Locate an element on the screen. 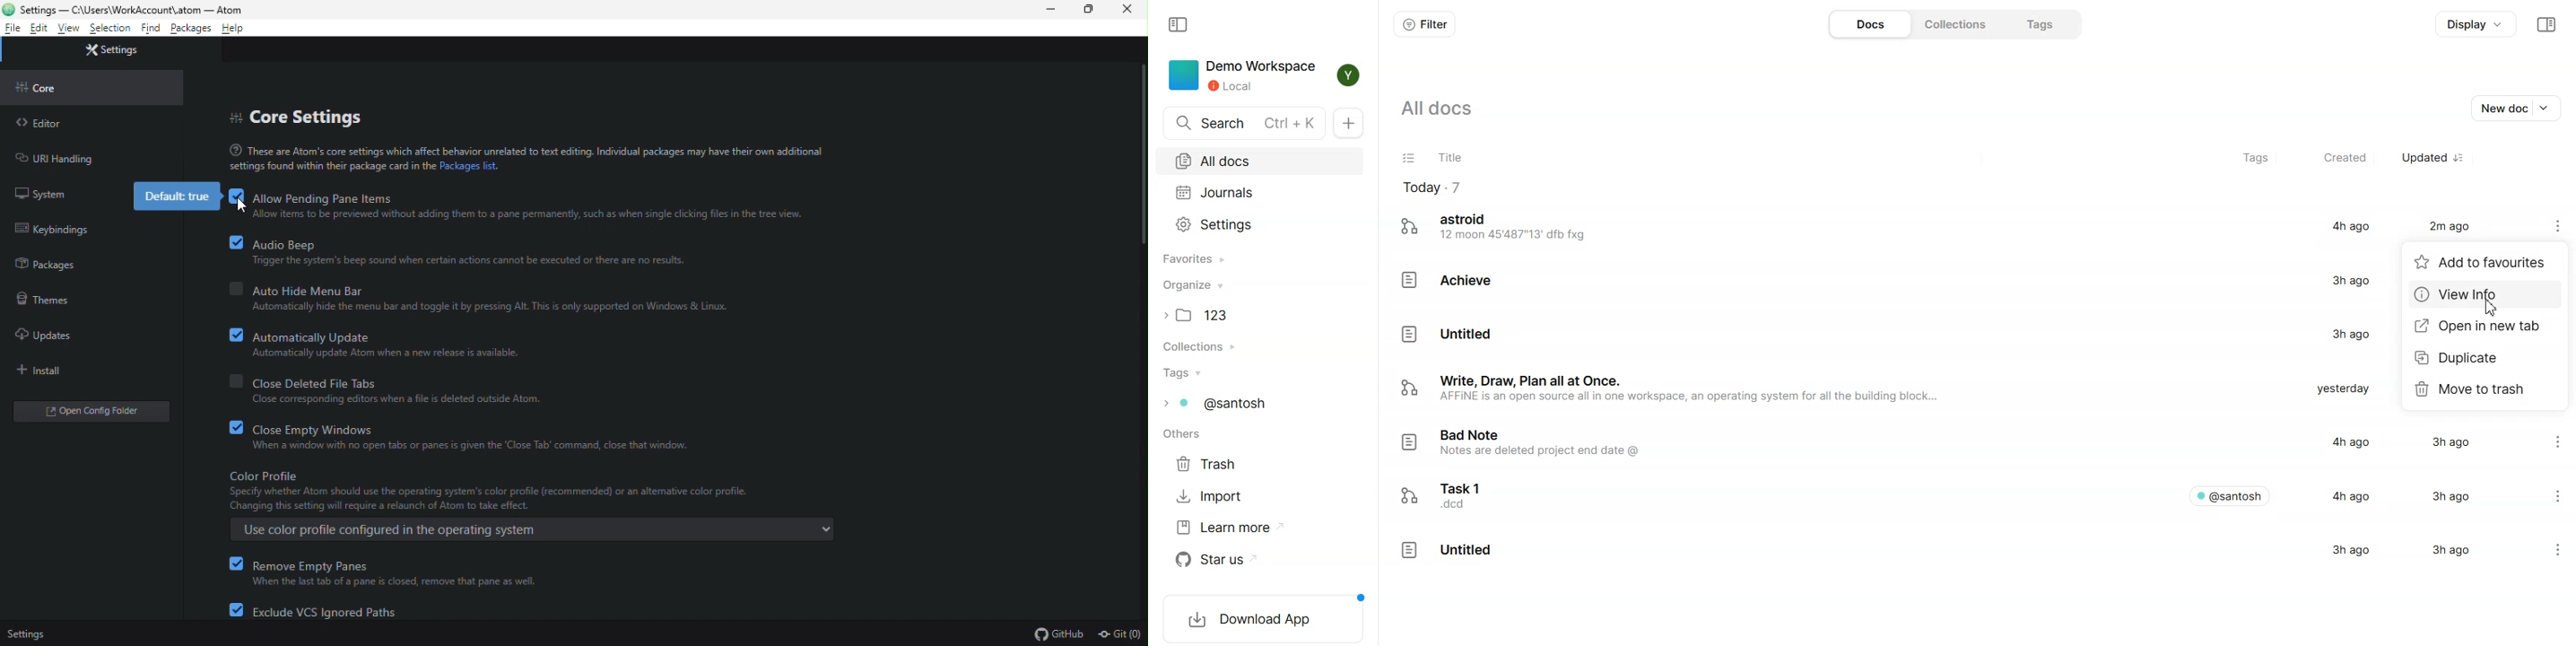 Image resolution: width=2576 pixels, height=672 pixels. Tags is located at coordinates (2255, 159).